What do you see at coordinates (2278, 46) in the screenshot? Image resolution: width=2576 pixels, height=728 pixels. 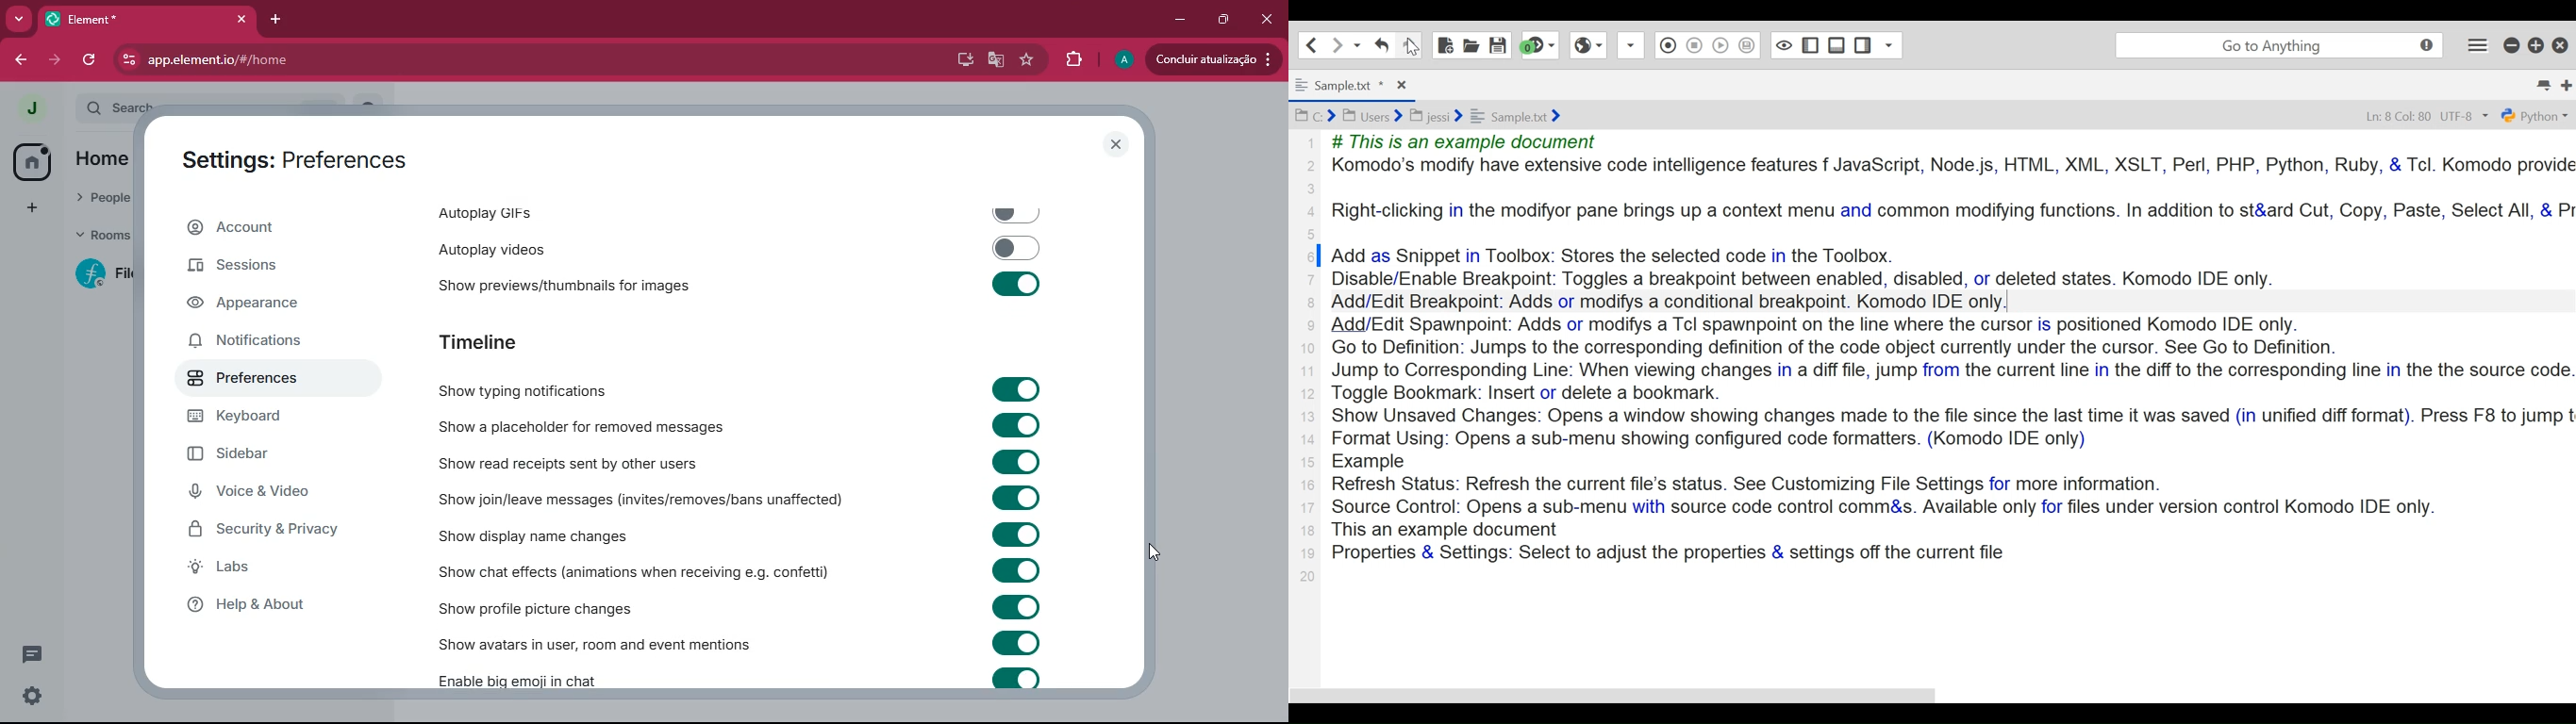 I see `Search` at bounding box center [2278, 46].